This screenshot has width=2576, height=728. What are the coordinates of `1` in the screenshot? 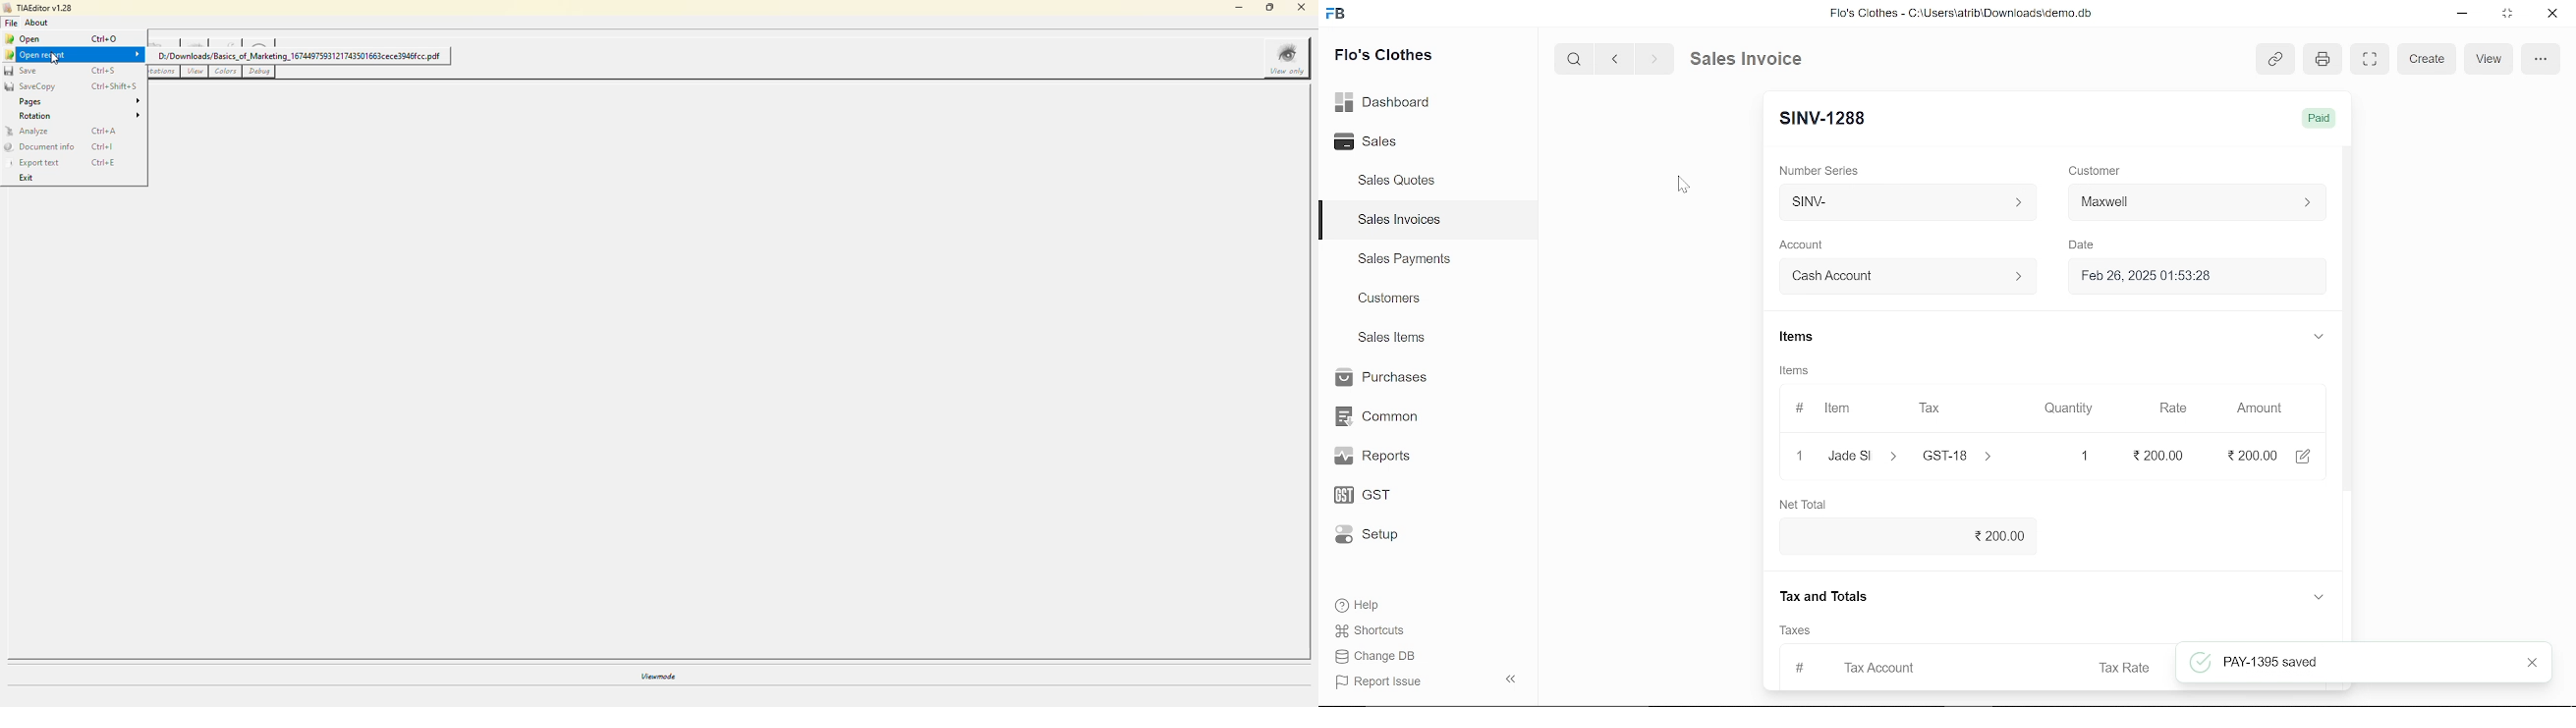 It's located at (2067, 456).